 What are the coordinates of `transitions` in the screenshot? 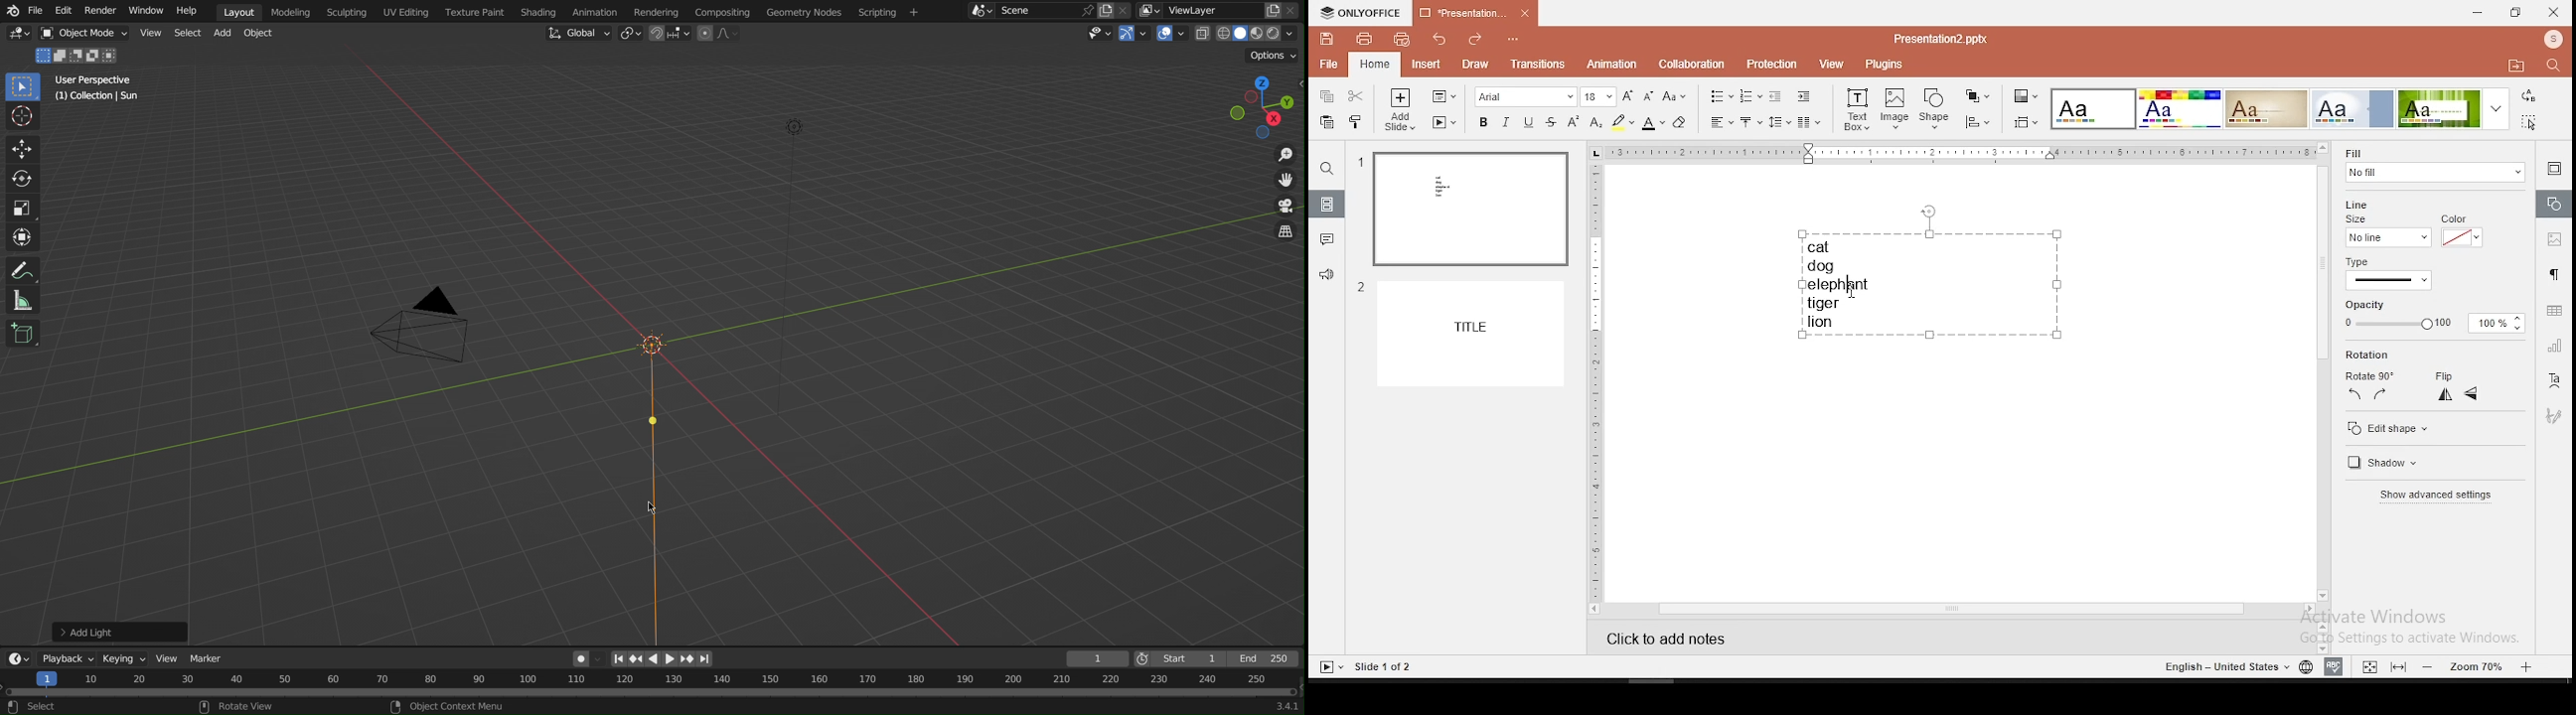 It's located at (1539, 67).